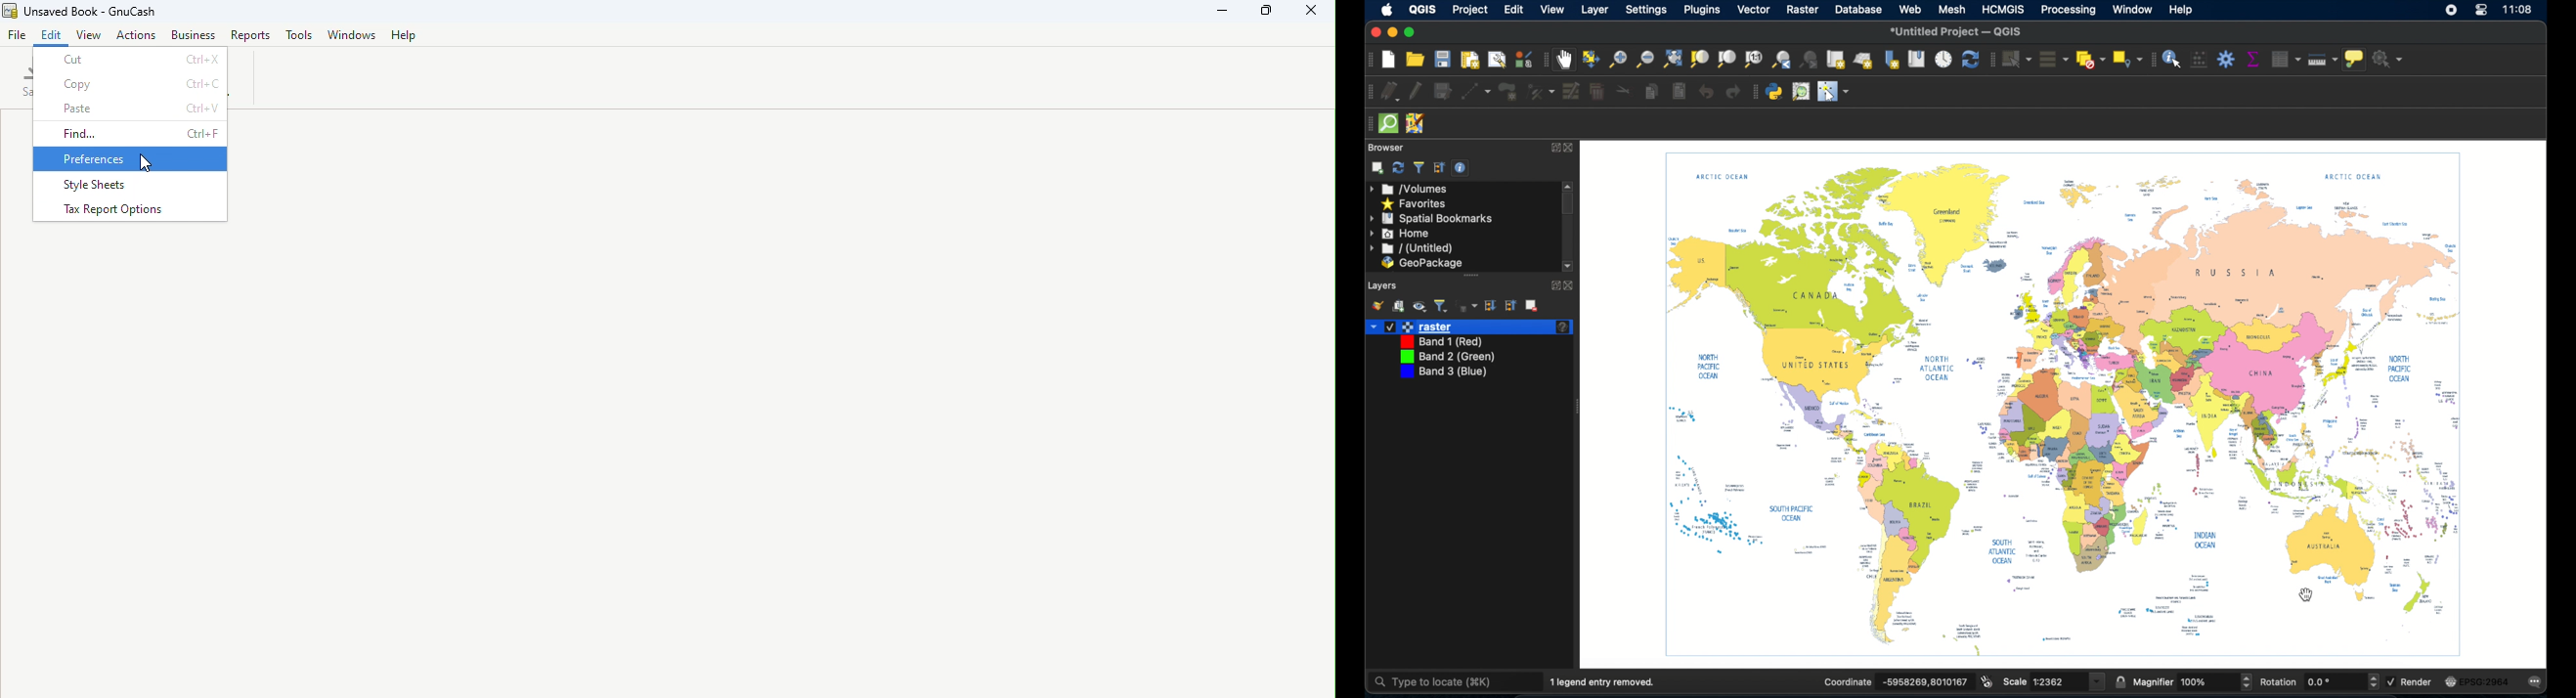 This screenshot has height=700, width=2576. I want to click on refresh, so click(1398, 168).